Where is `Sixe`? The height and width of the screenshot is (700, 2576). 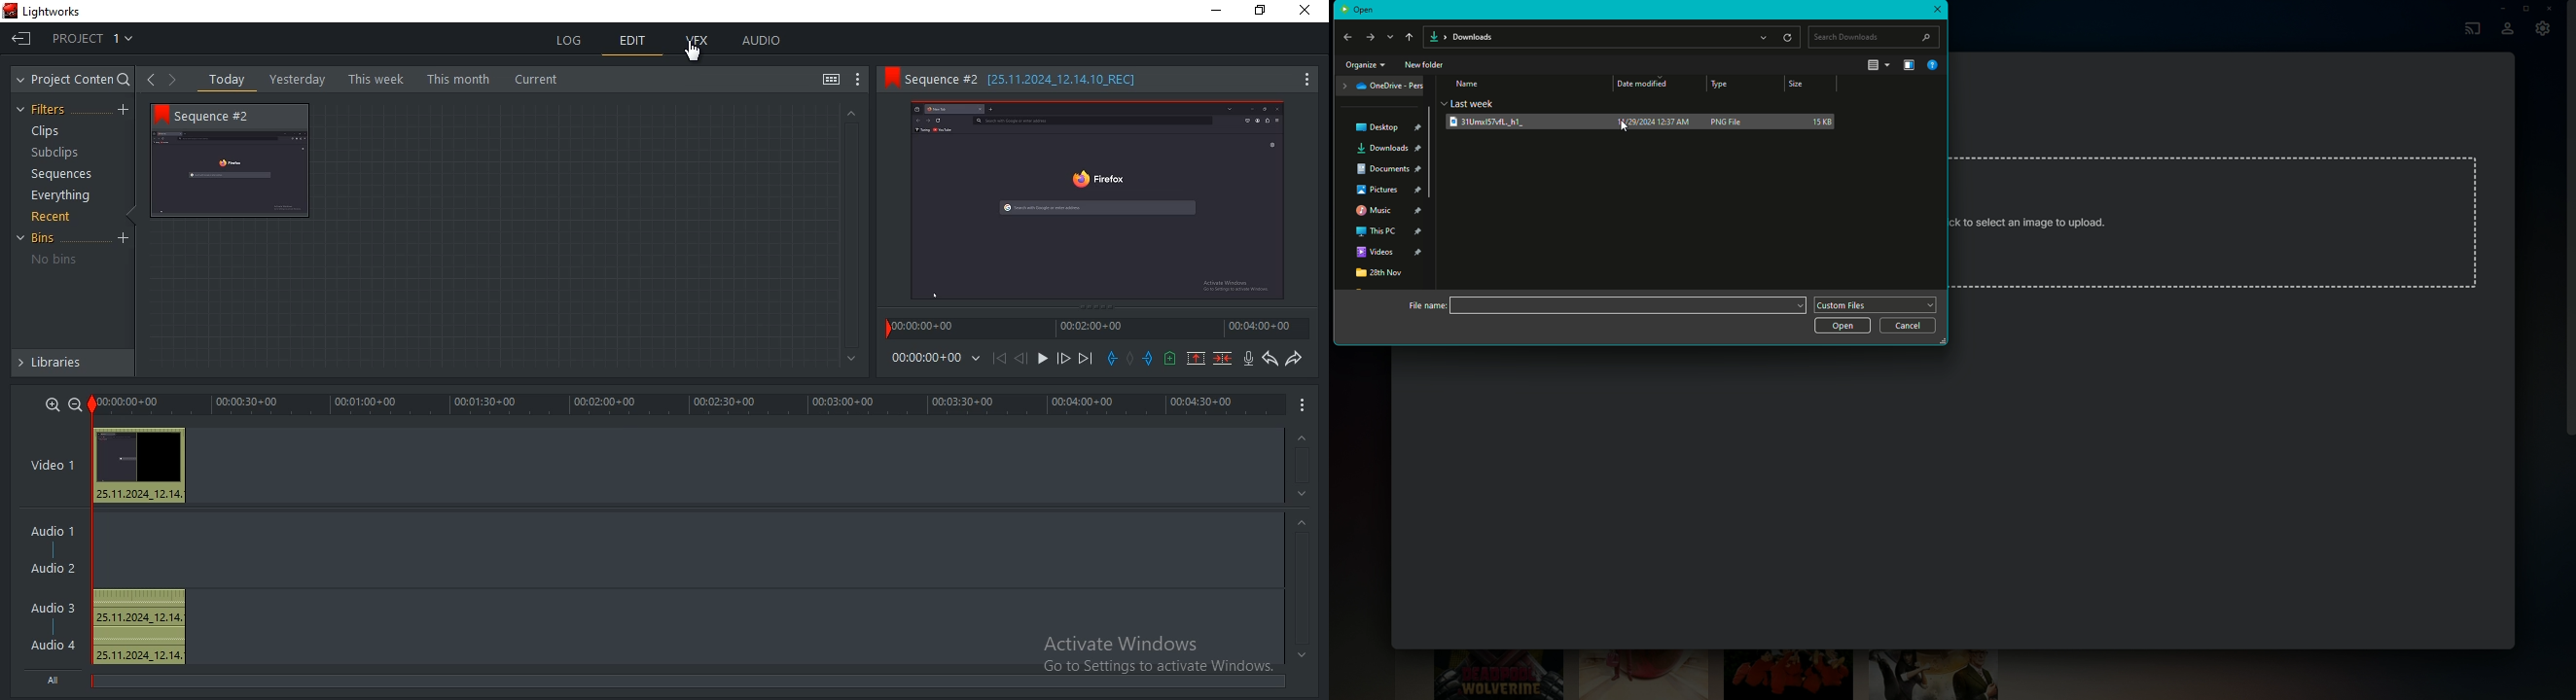
Sixe is located at coordinates (1810, 84).